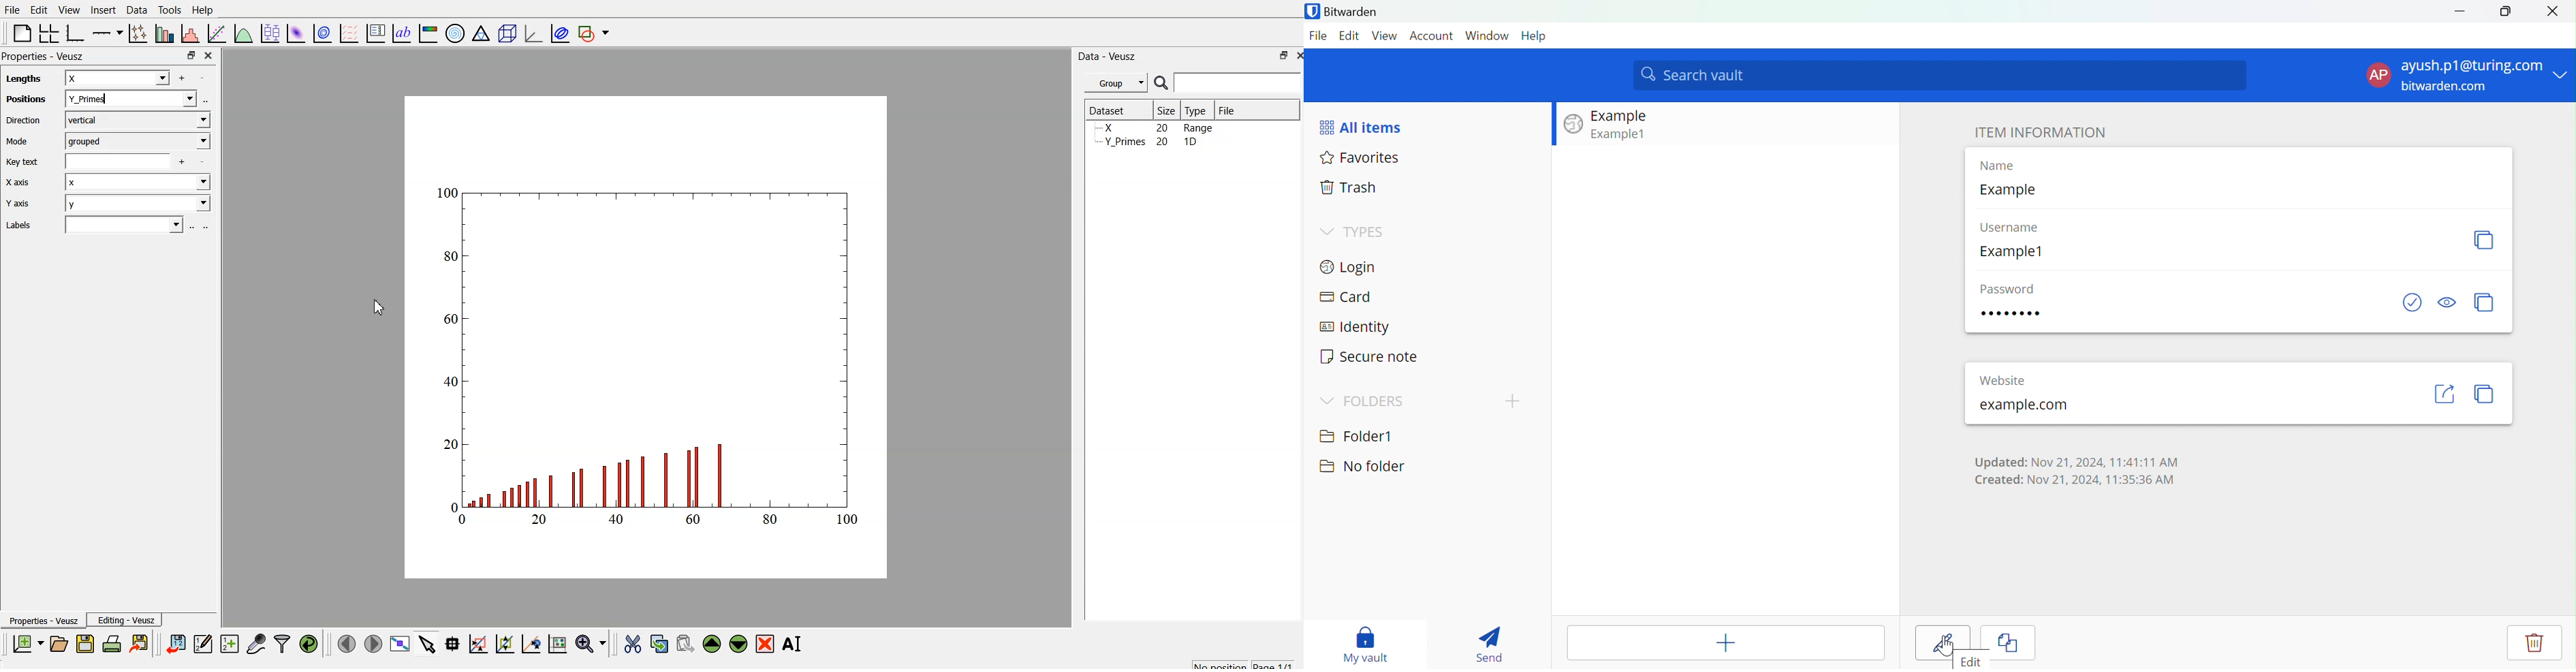  I want to click on reload linked dataset, so click(309, 642).